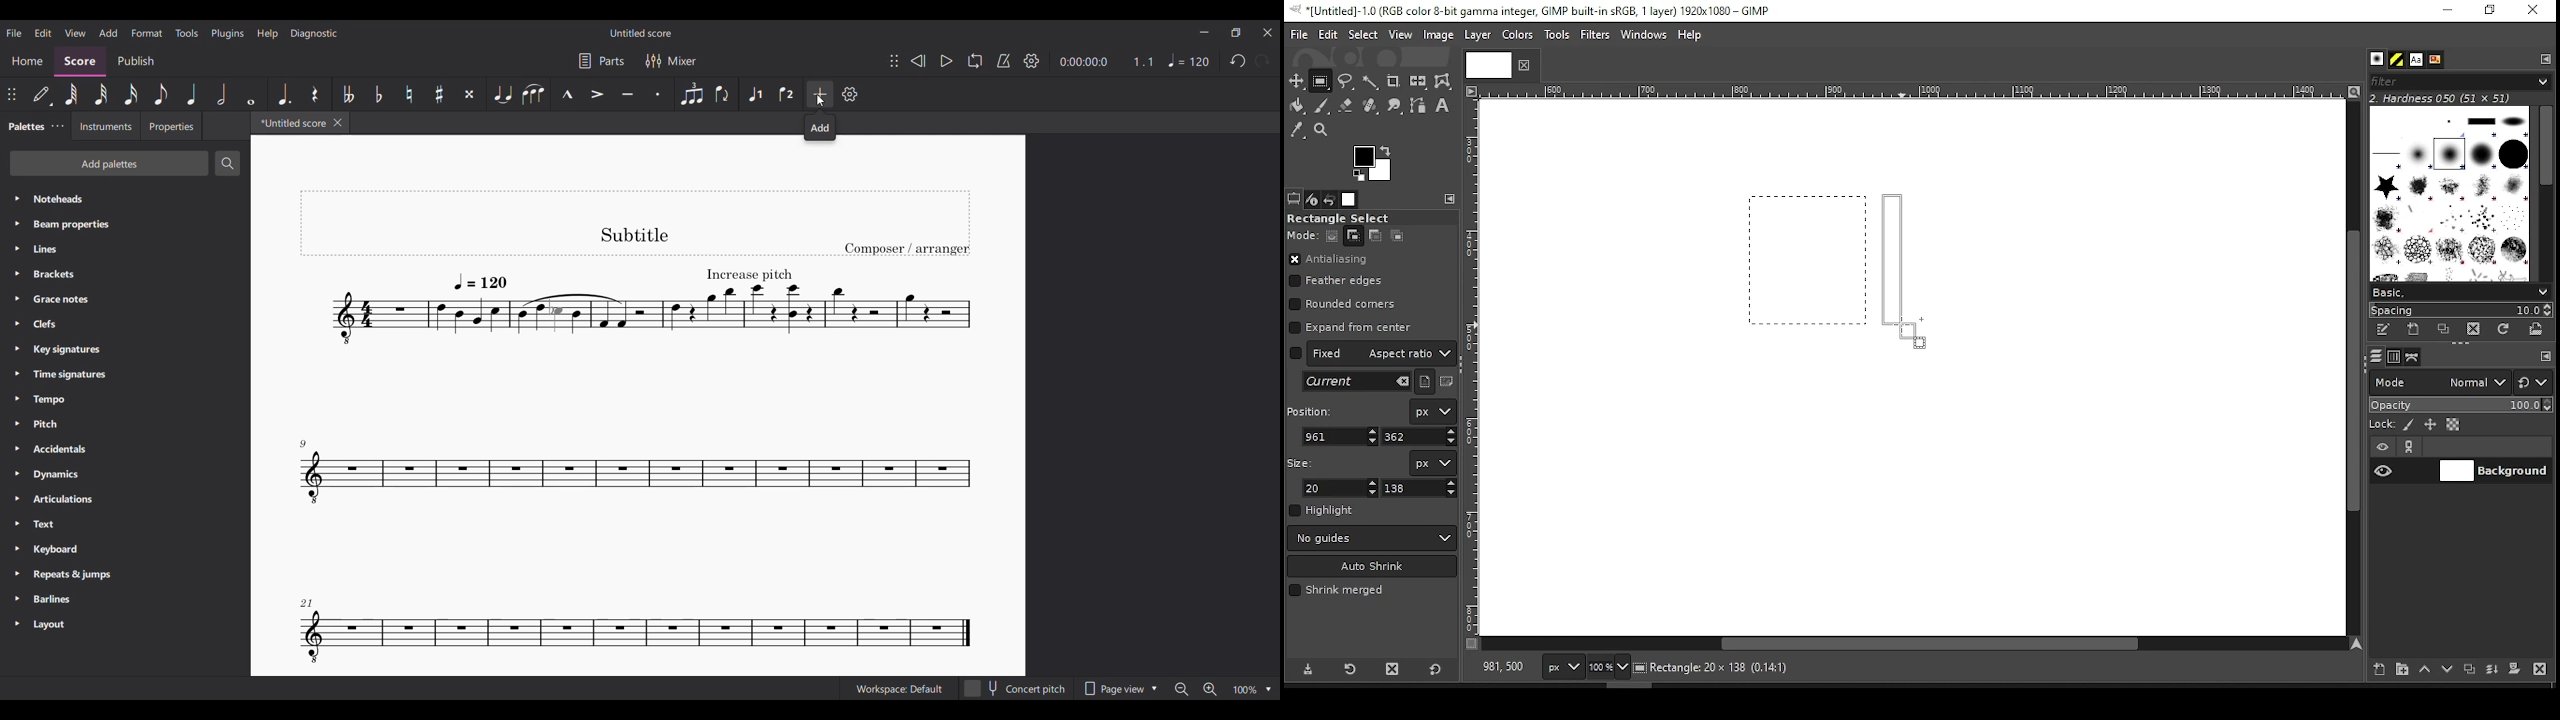 This screenshot has height=728, width=2576. I want to click on Keyboard, so click(125, 549).